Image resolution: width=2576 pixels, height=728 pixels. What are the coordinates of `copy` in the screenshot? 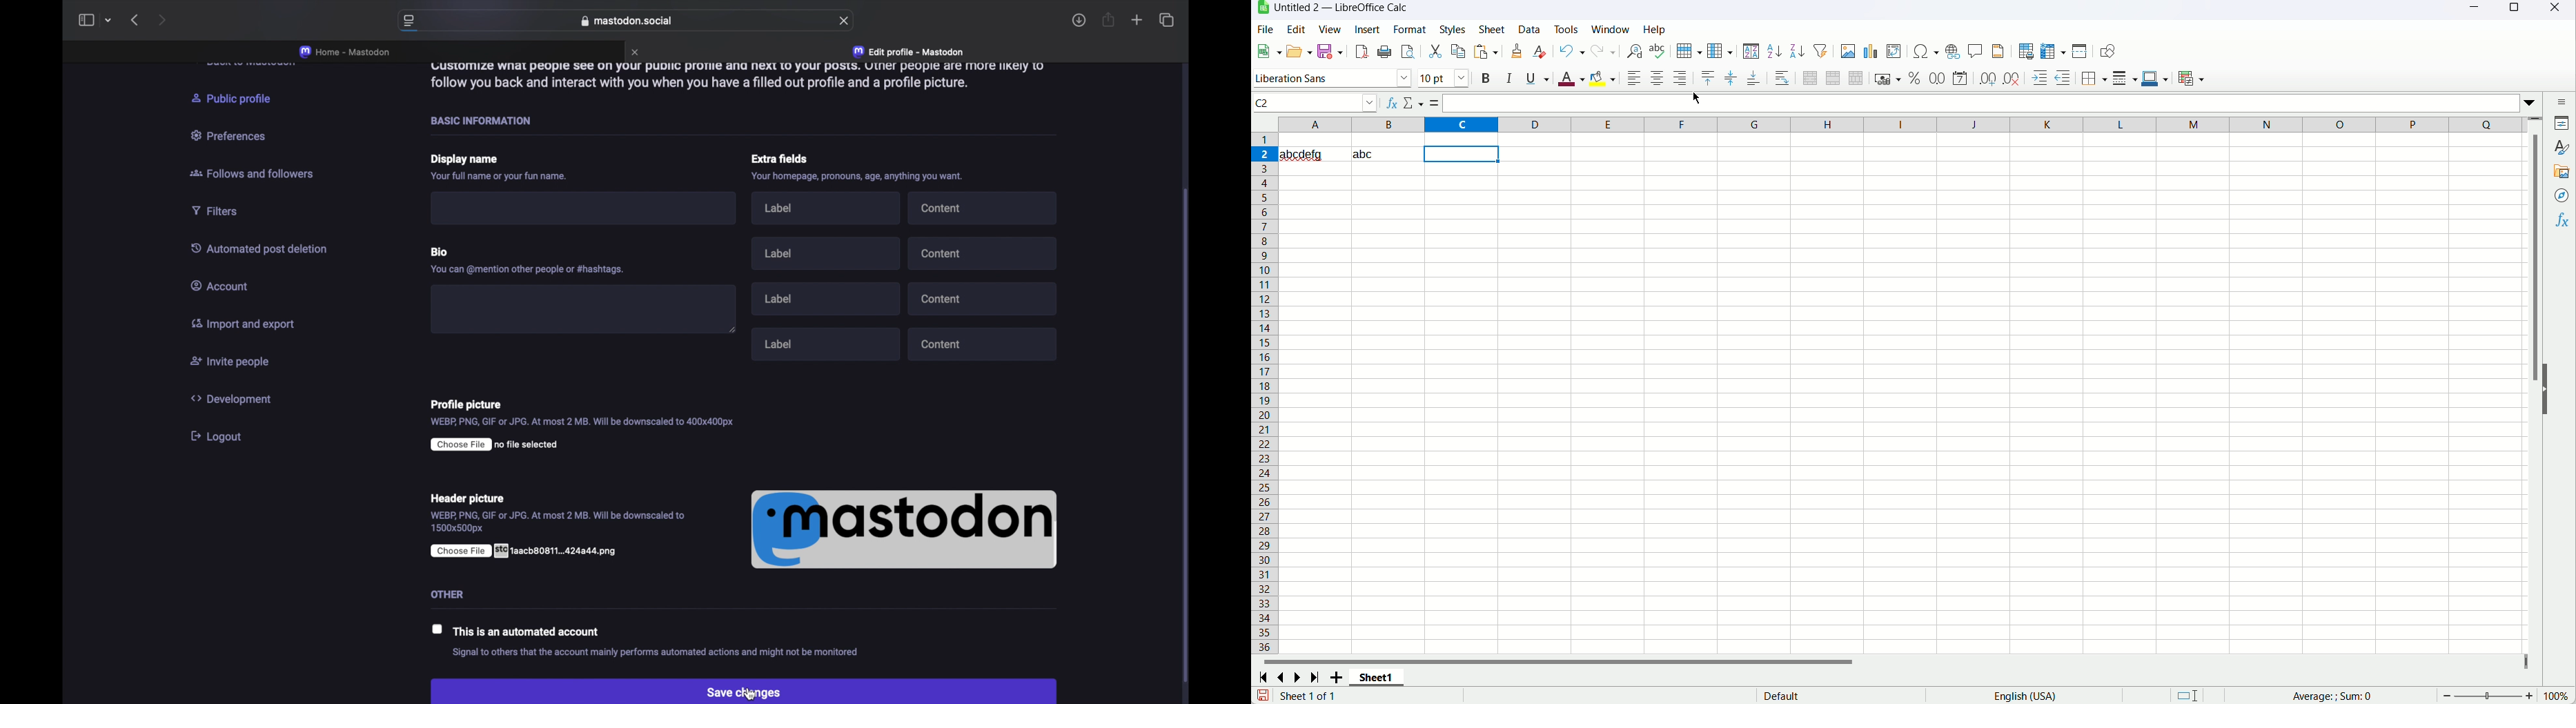 It's located at (1458, 51).